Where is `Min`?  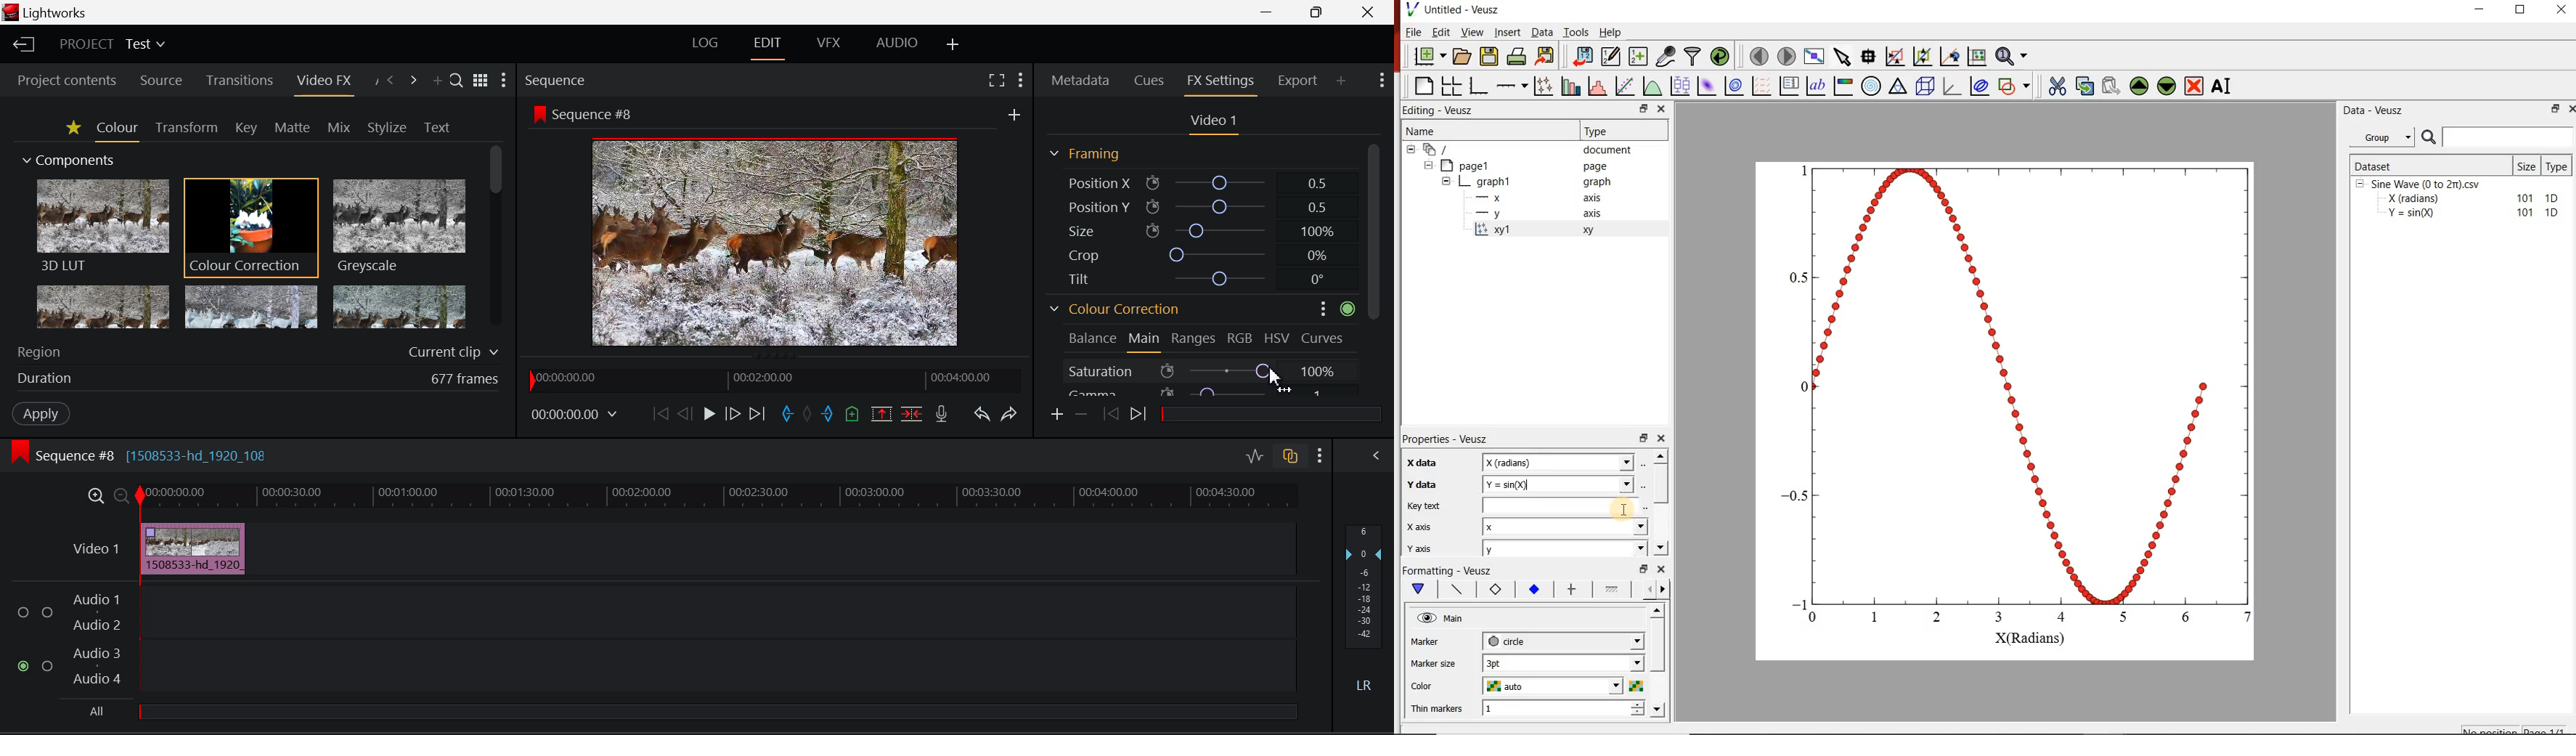 Min is located at coordinates (1419, 482).